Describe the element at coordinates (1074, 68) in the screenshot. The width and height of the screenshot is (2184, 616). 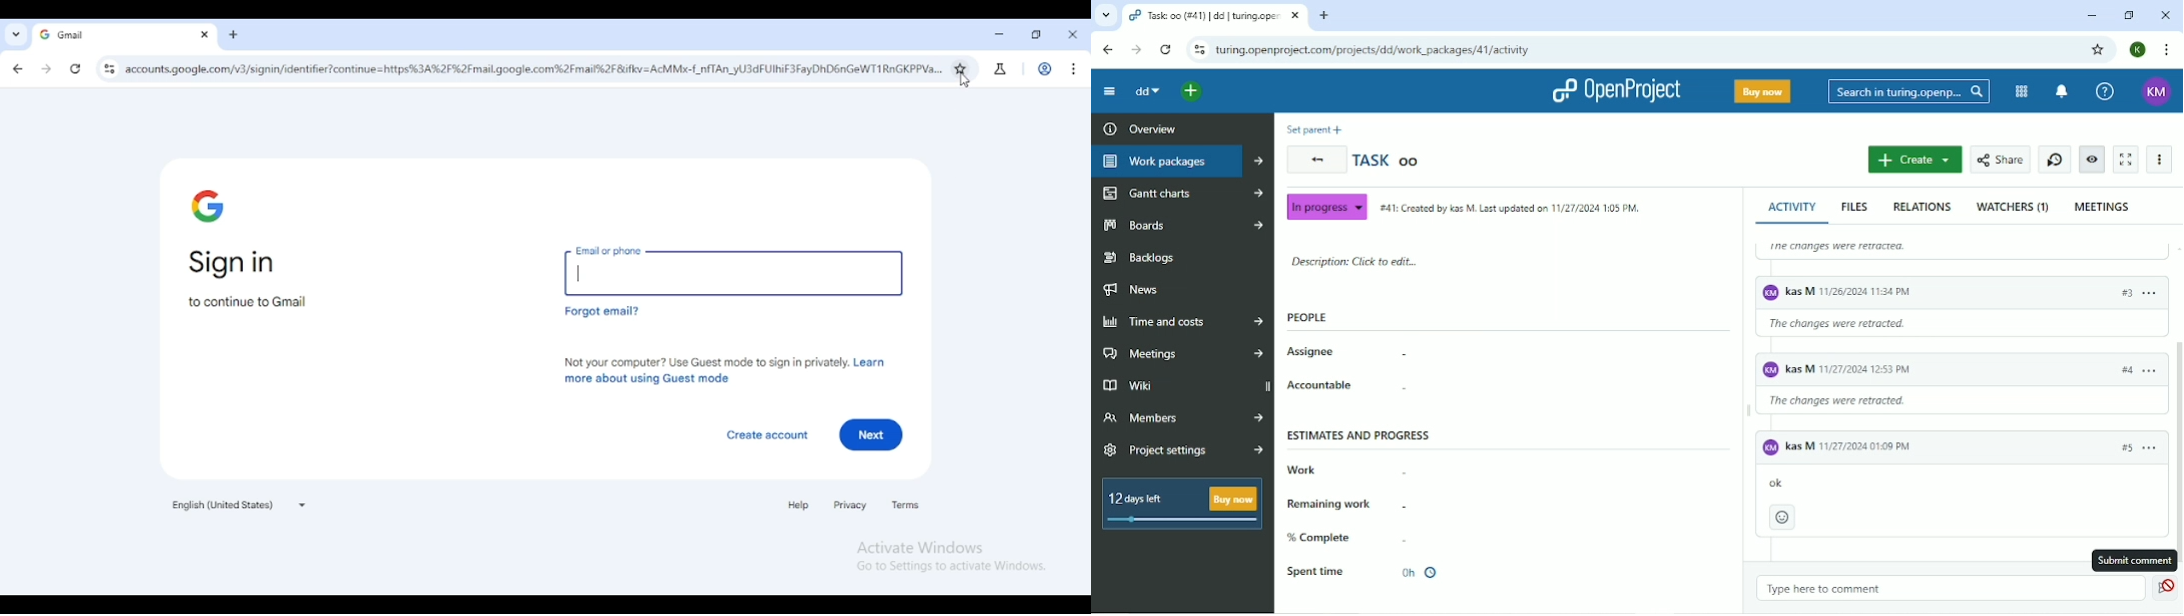
I see `customize and control chromium` at that location.